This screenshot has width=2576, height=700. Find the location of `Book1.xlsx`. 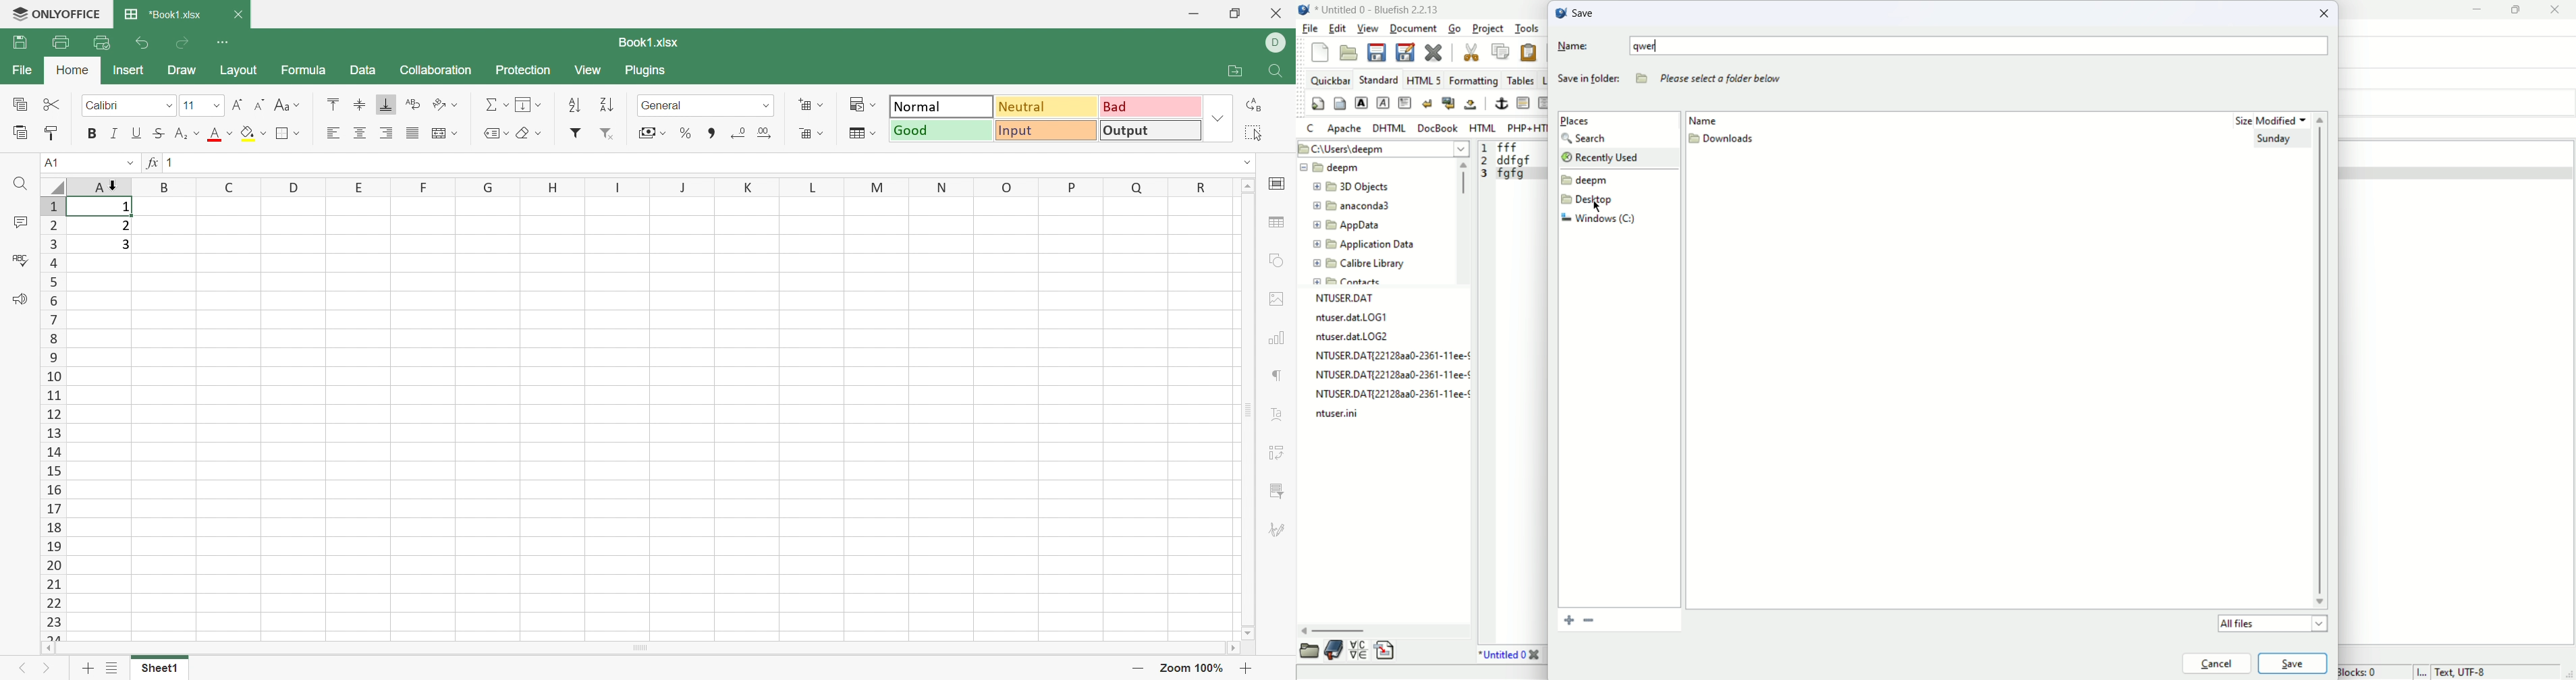

Book1.xlsx is located at coordinates (651, 42).